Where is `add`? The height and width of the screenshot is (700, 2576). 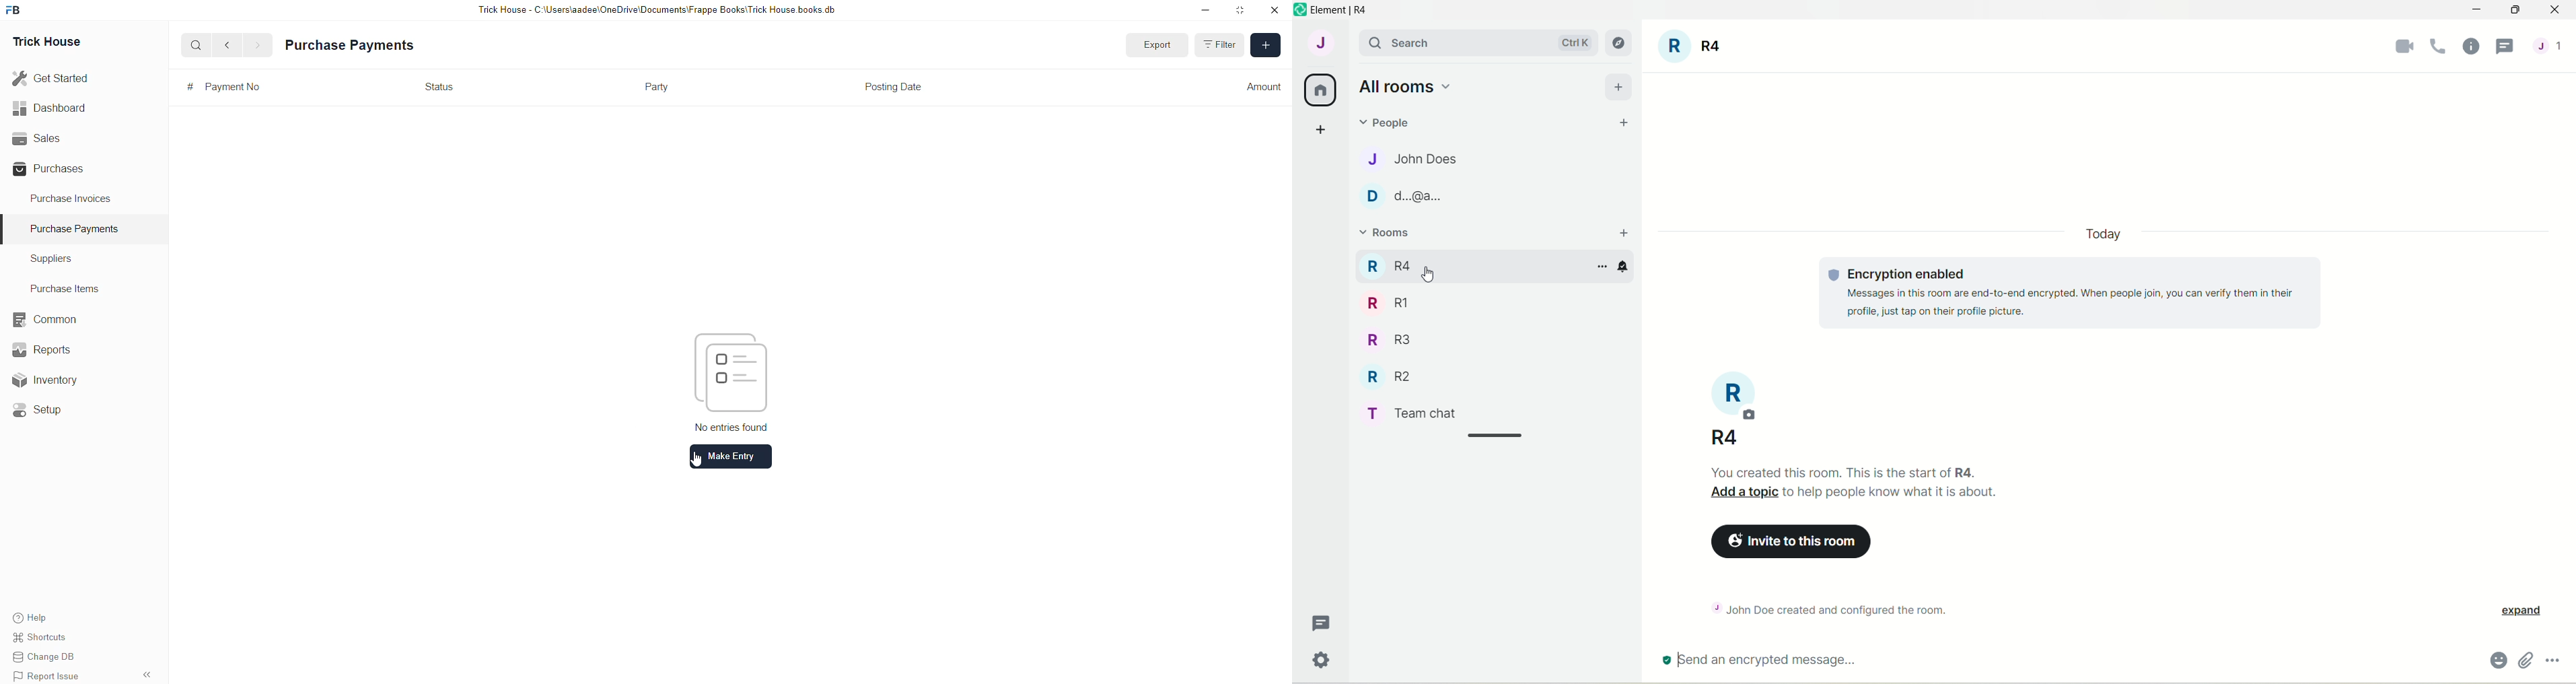
add is located at coordinates (1626, 234).